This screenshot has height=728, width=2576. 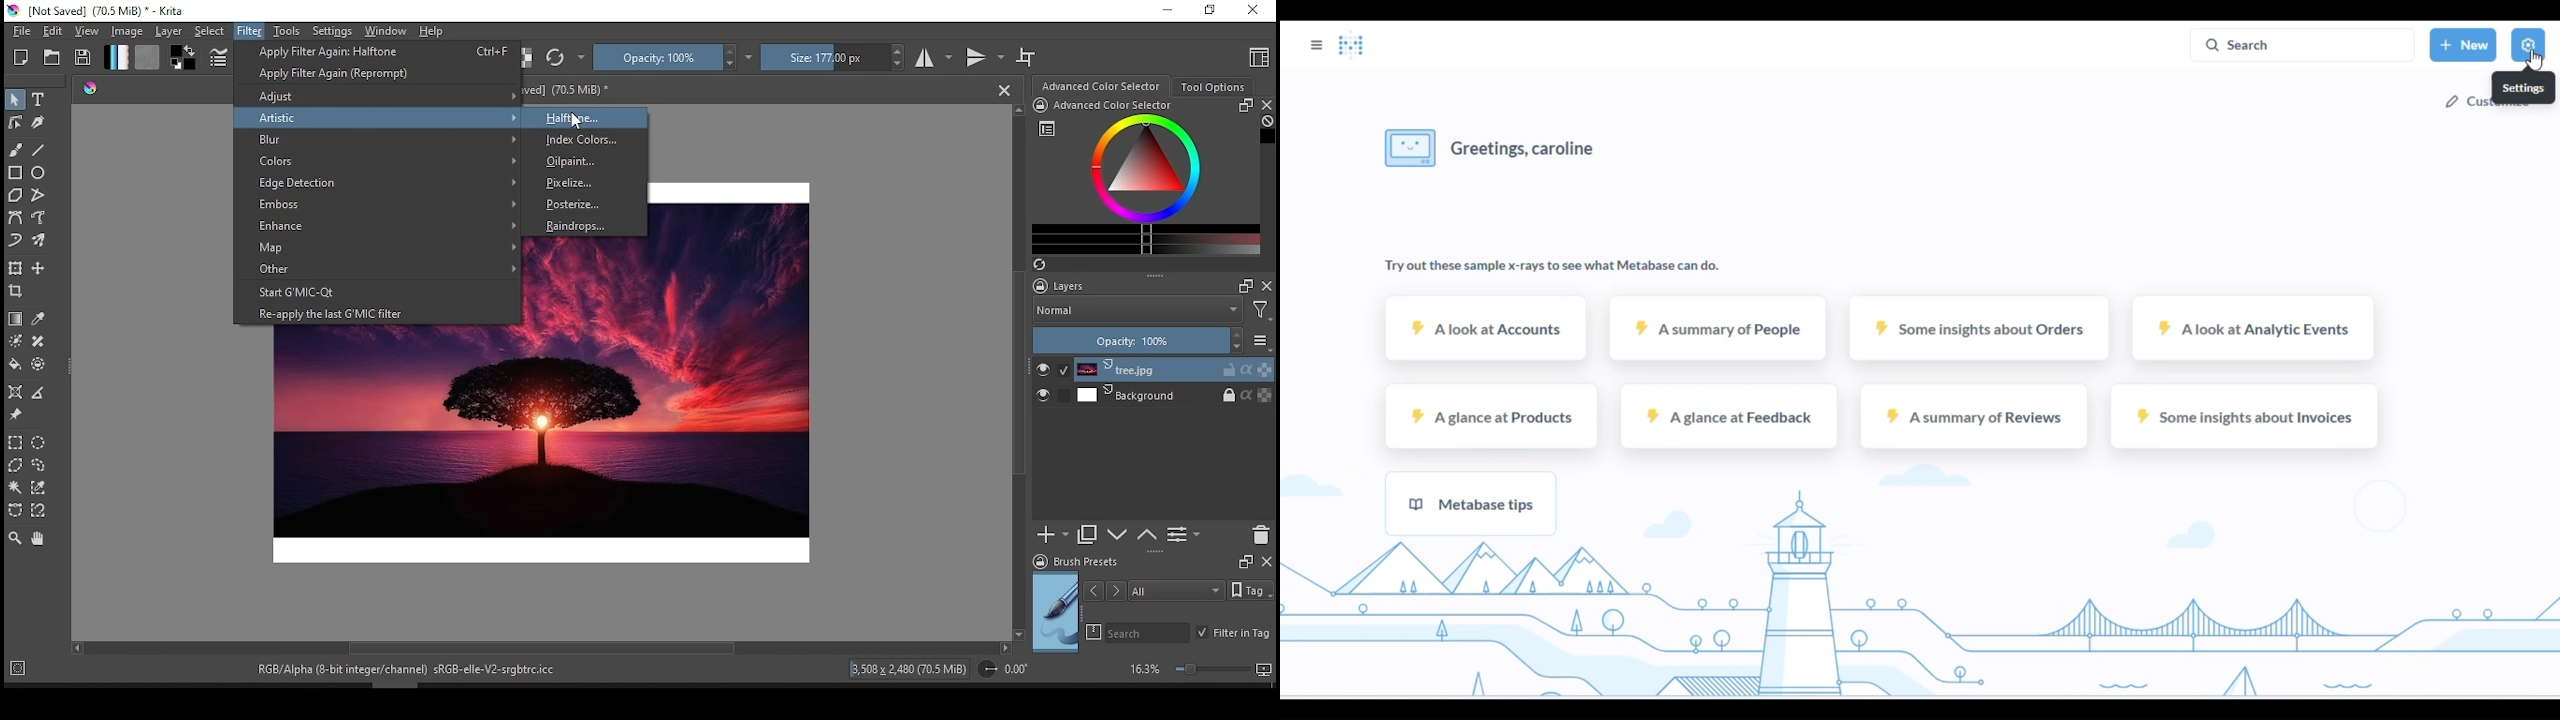 I want to click on window, so click(x=386, y=31).